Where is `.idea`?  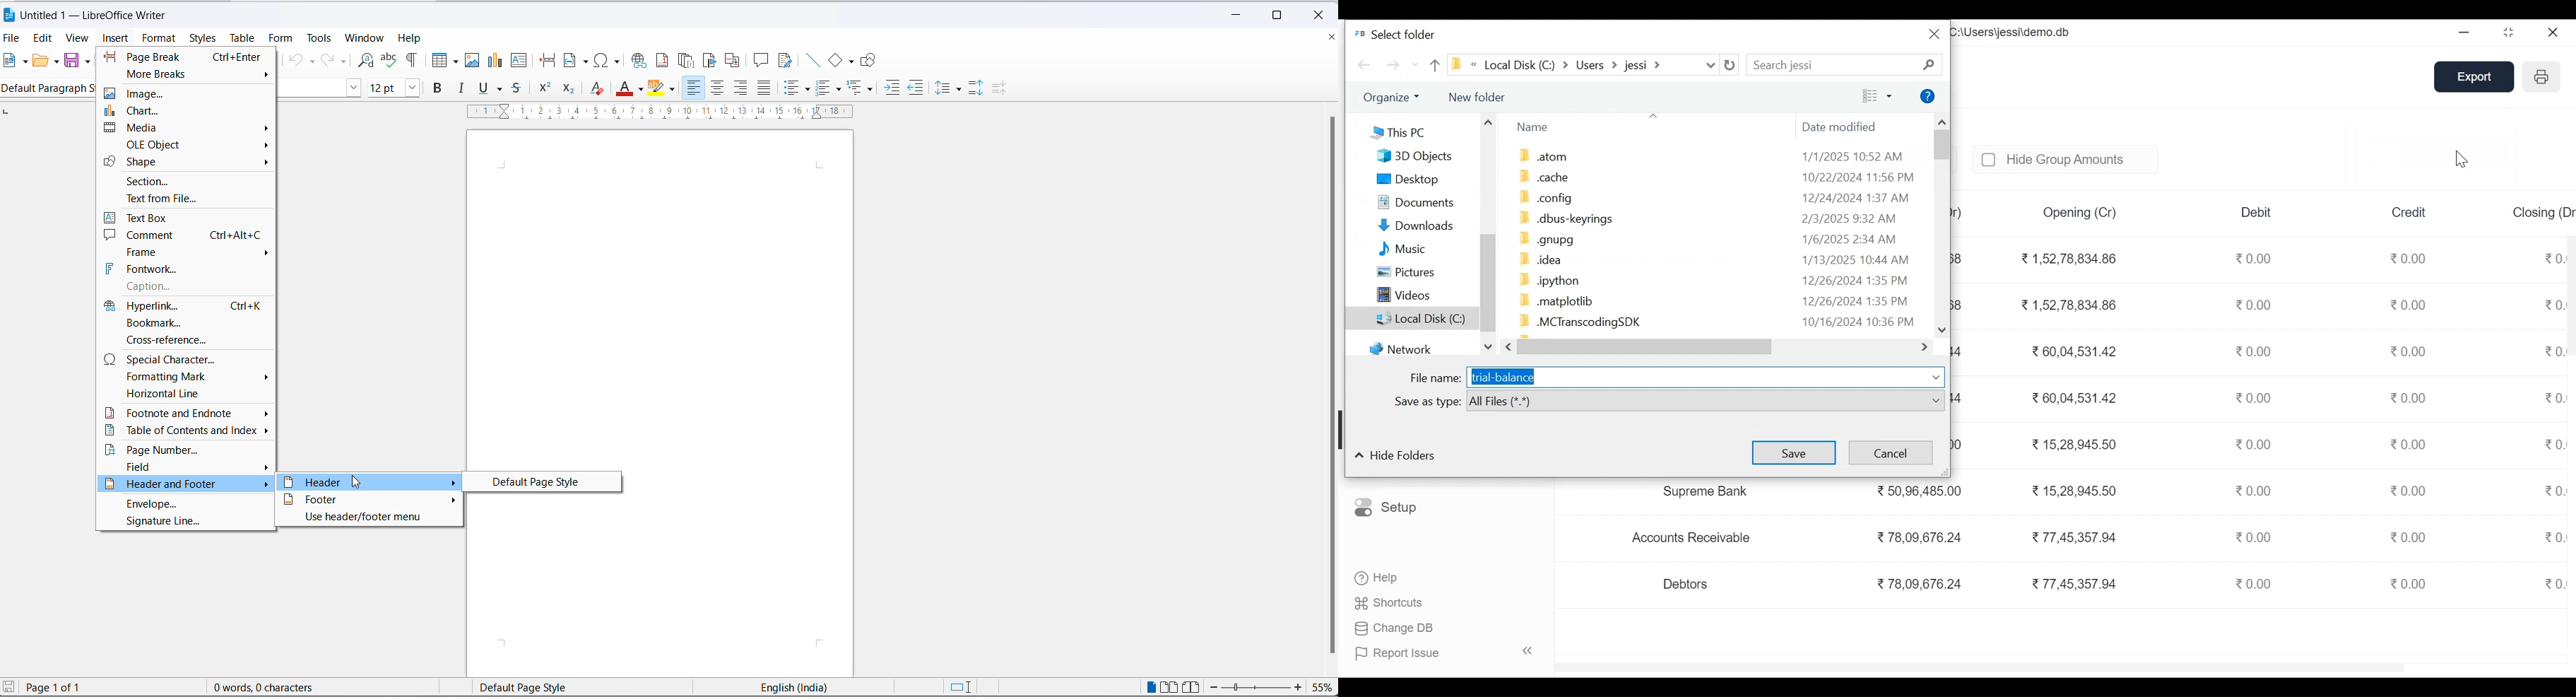
.idea is located at coordinates (1539, 260).